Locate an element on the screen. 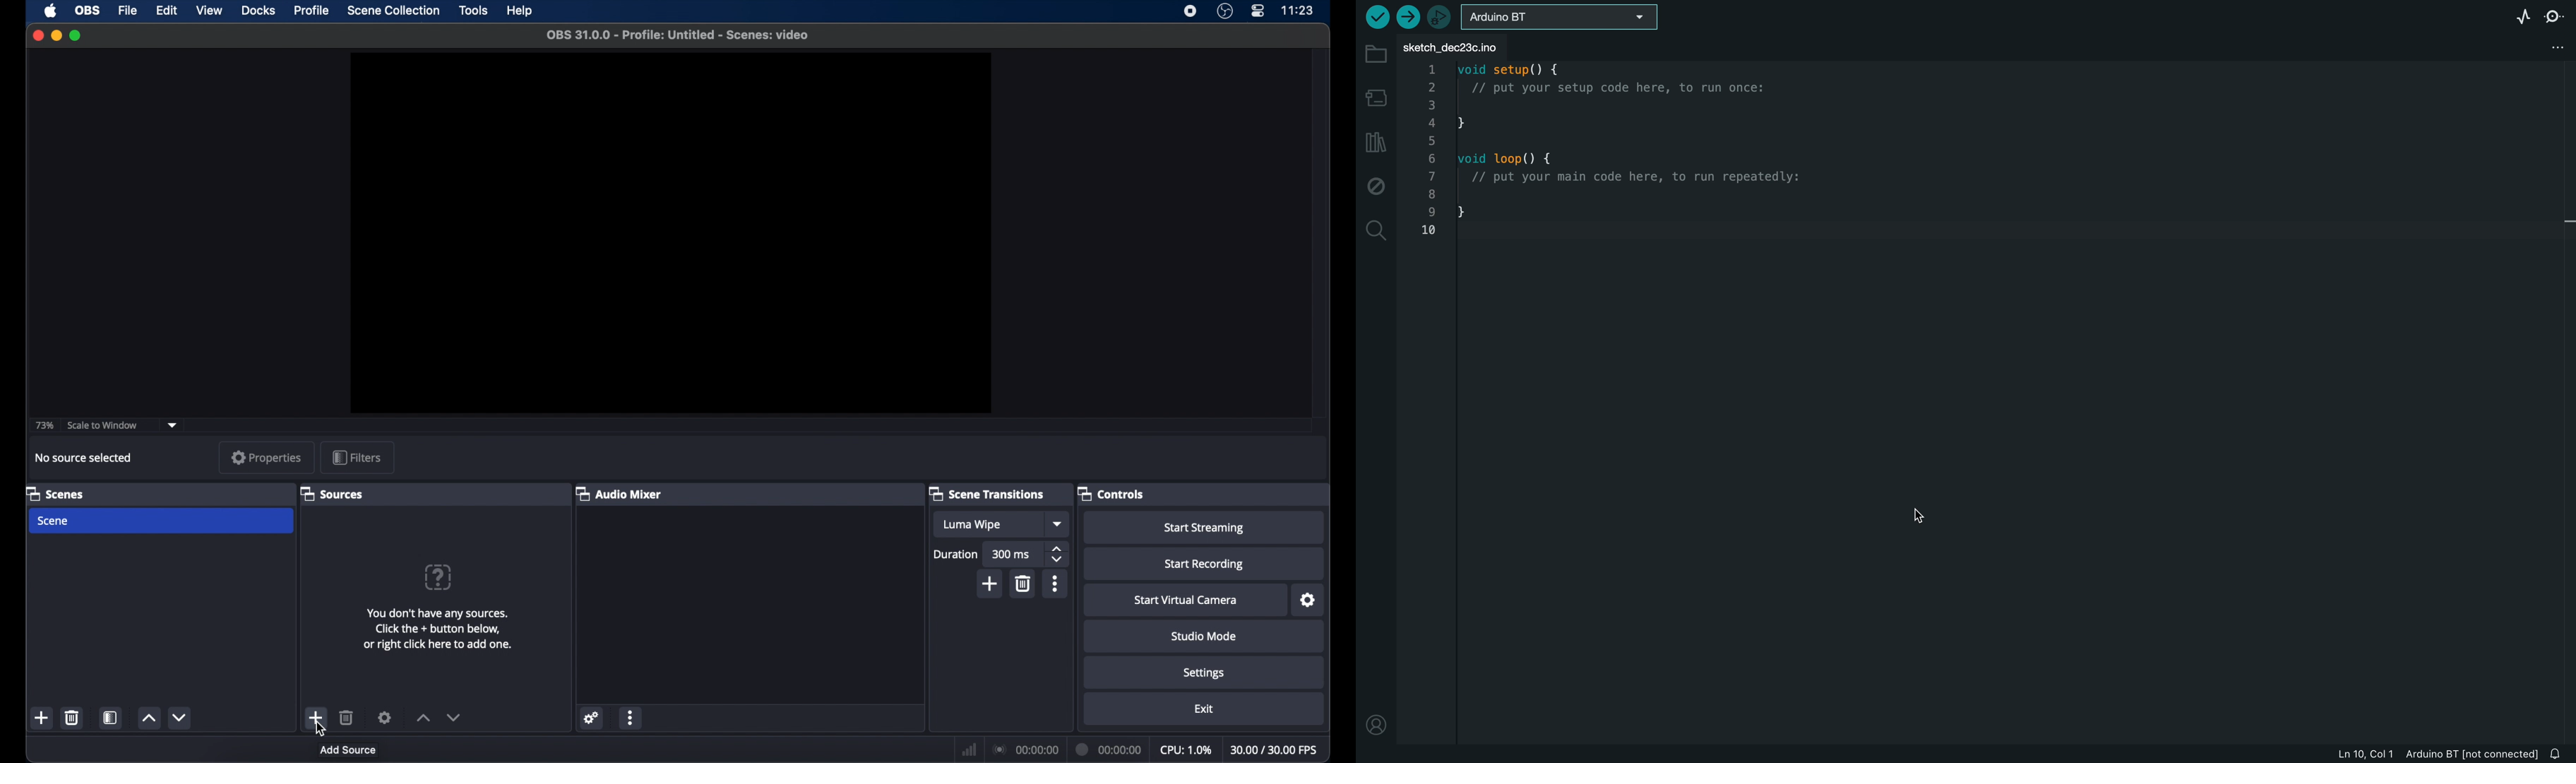 The height and width of the screenshot is (784, 2576). 300 ms is located at coordinates (1011, 554).